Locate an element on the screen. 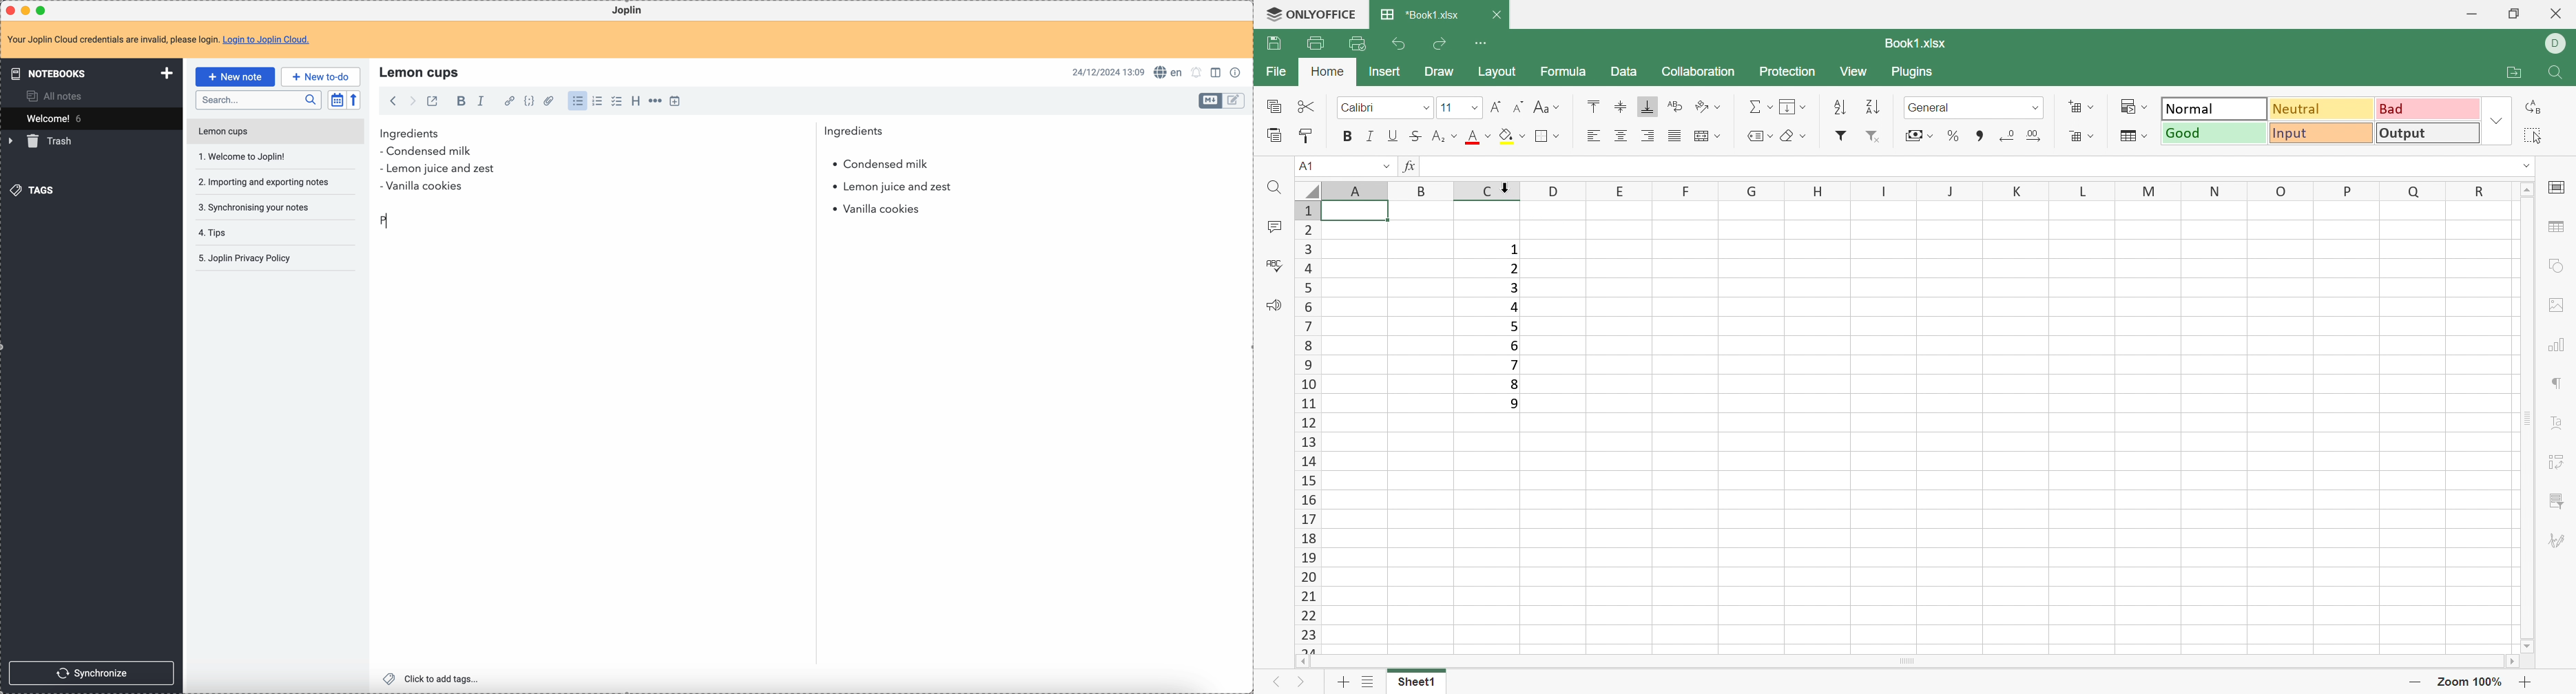  Zoom in is located at coordinates (2416, 681).